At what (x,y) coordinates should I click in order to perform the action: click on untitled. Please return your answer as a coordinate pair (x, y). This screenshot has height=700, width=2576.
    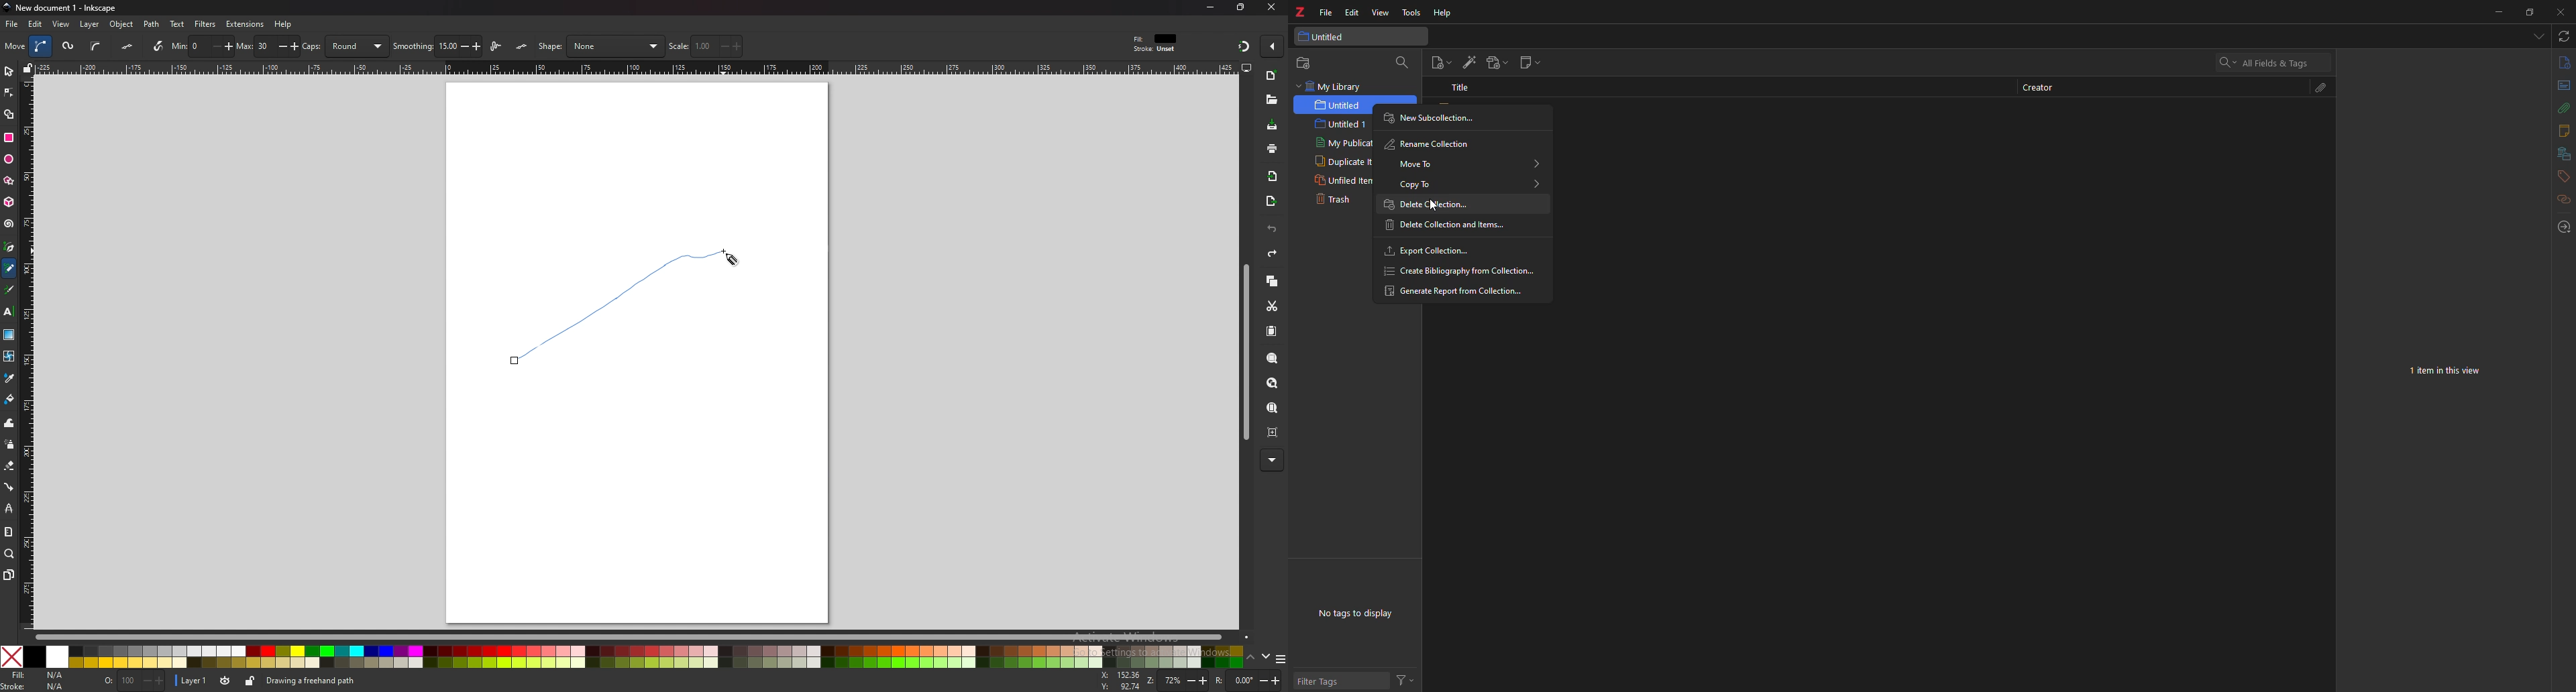
    Looking at the image, I should click on (1322, 36).